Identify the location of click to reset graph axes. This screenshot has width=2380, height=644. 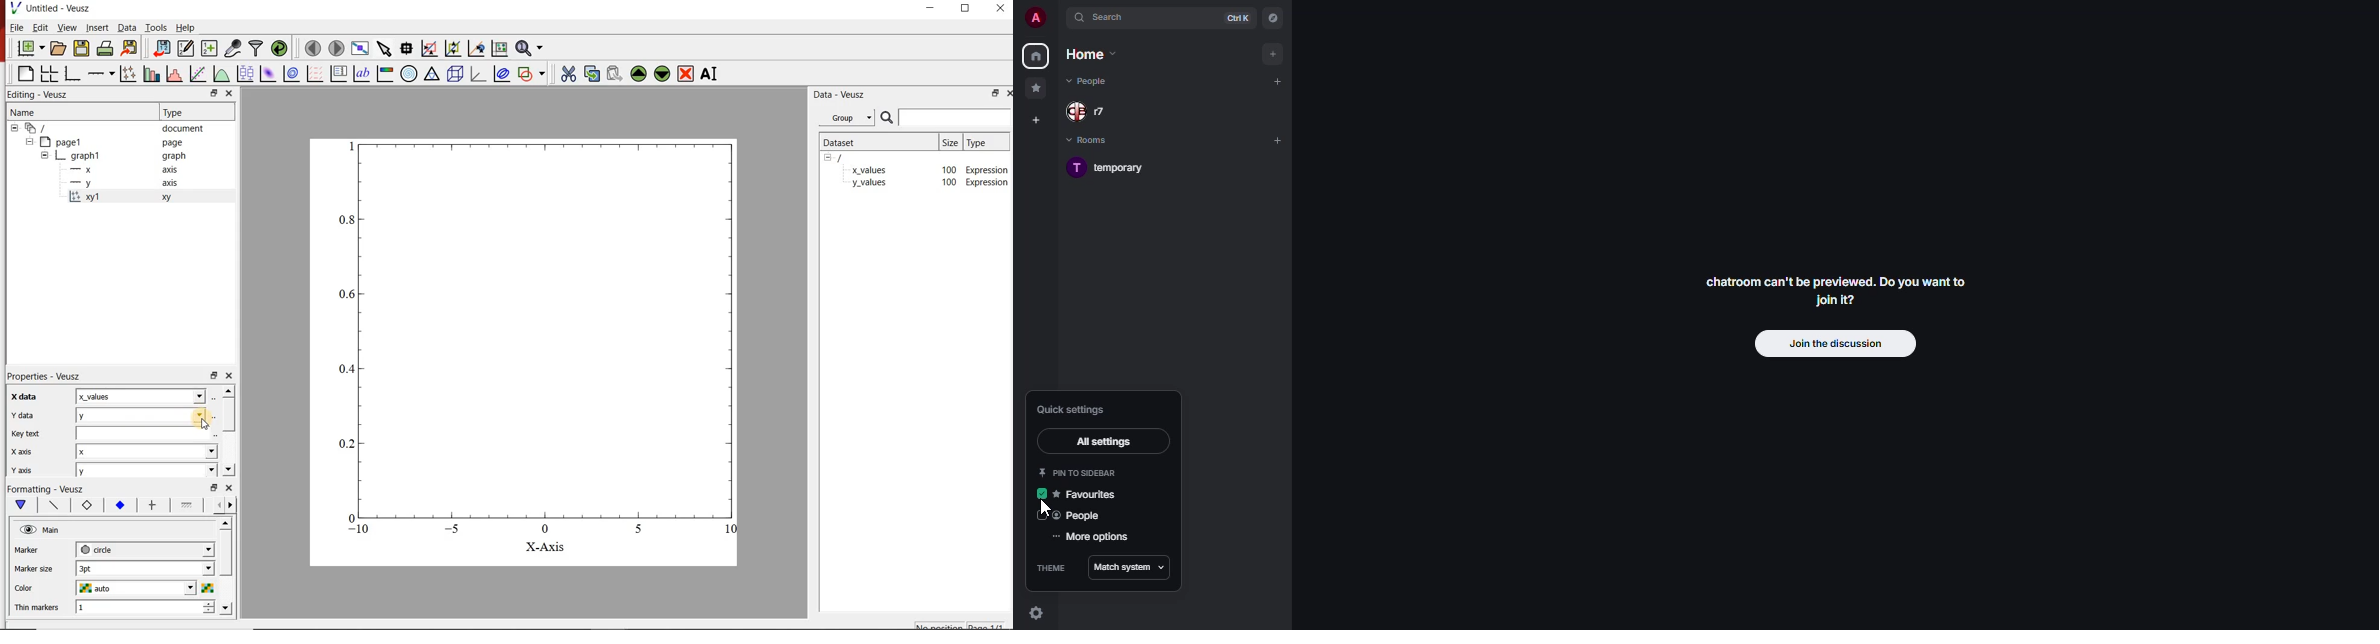
(499, 49).